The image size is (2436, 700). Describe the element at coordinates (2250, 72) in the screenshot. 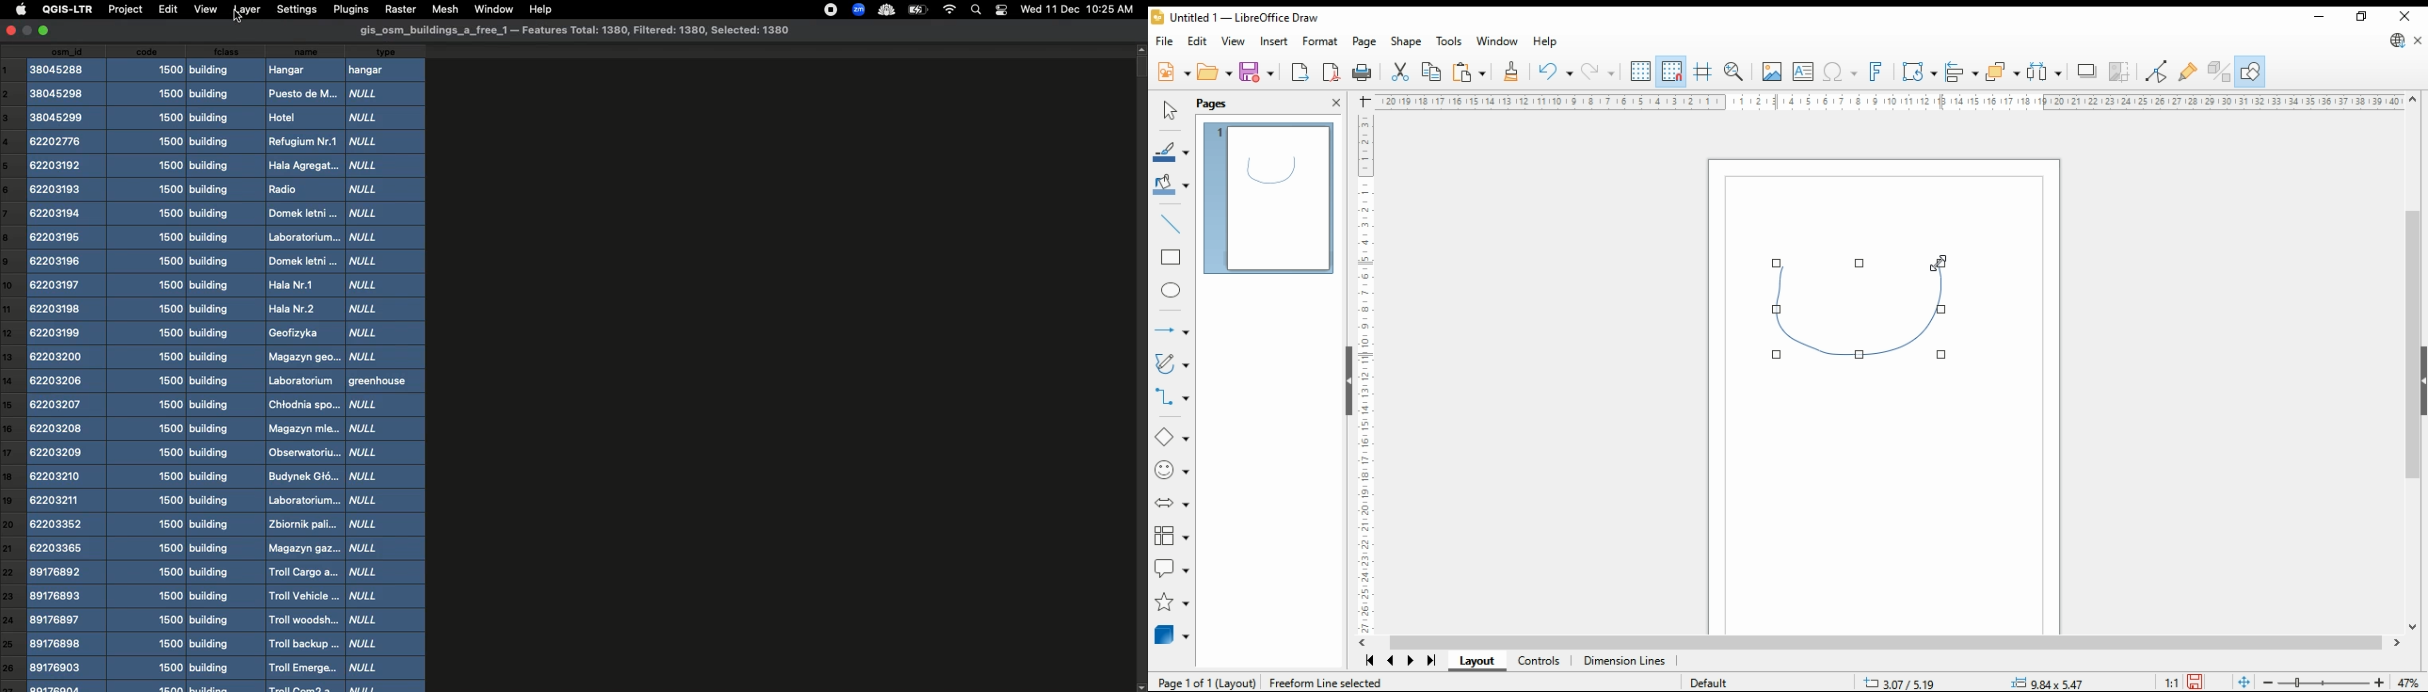

I see `show draw functions` at that location.